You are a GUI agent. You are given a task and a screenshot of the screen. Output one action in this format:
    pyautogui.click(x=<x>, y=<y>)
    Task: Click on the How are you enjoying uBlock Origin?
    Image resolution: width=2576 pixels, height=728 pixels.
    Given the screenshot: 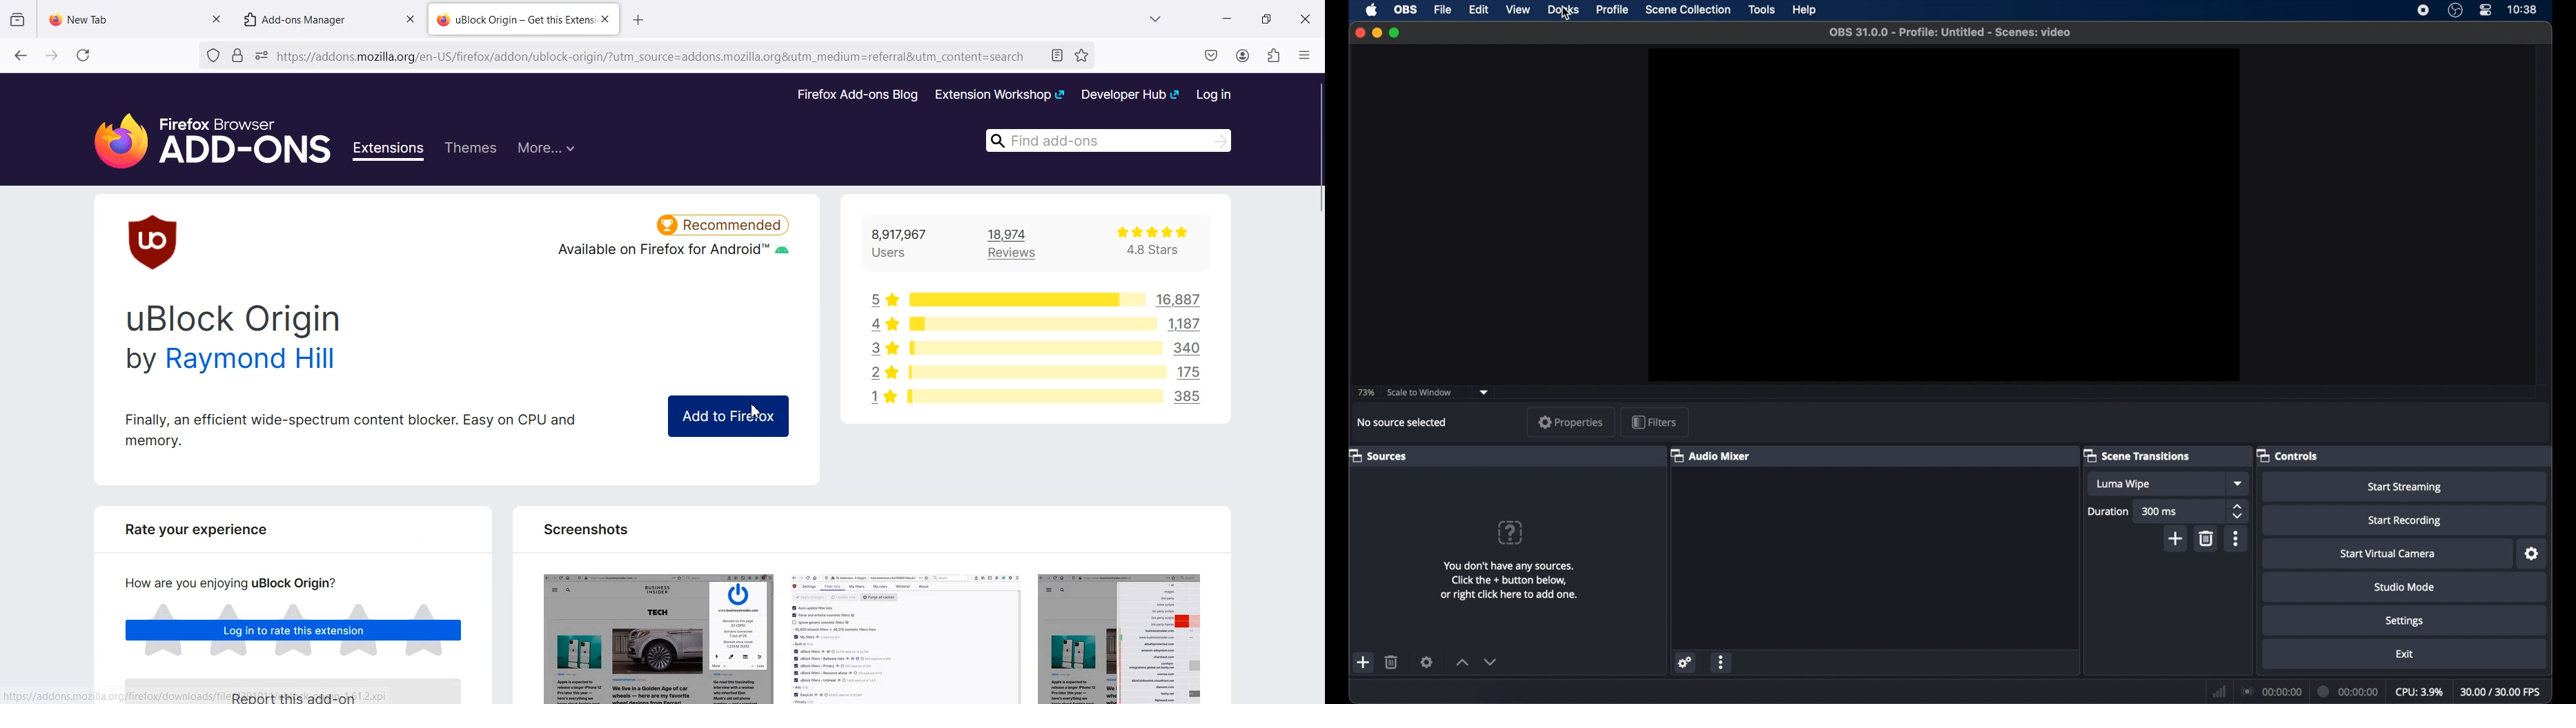 What is the action you would take?
    pyautogui.click(x=225, y=583)
    